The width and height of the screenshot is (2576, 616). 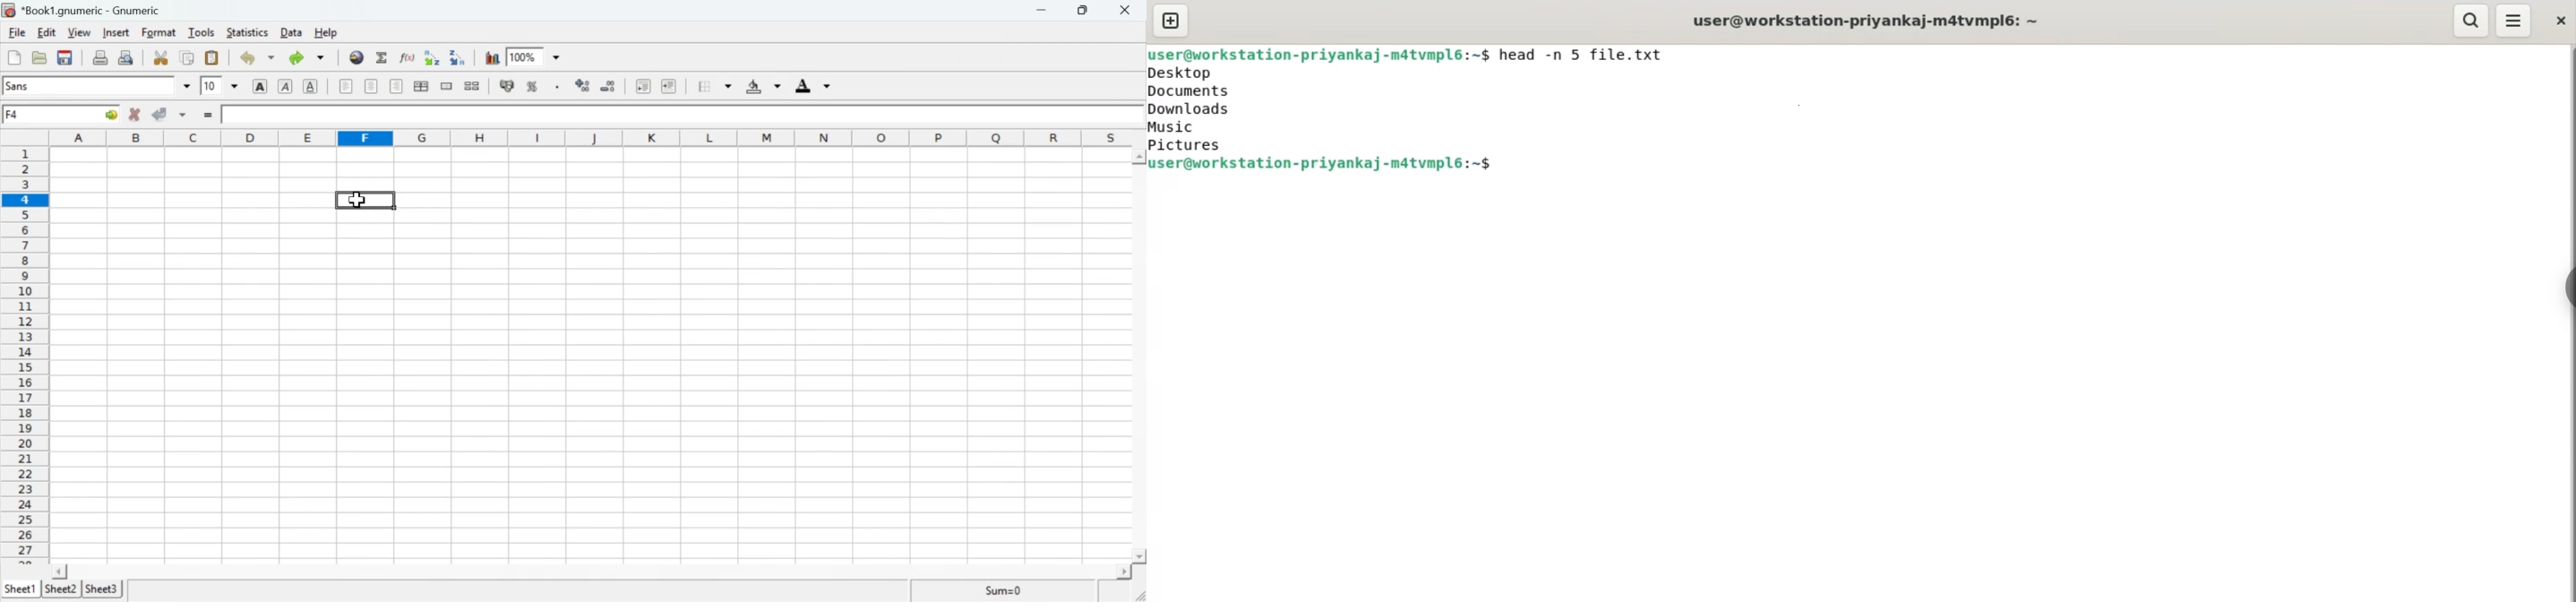 I want to click on File, so click(x=19, y=32).